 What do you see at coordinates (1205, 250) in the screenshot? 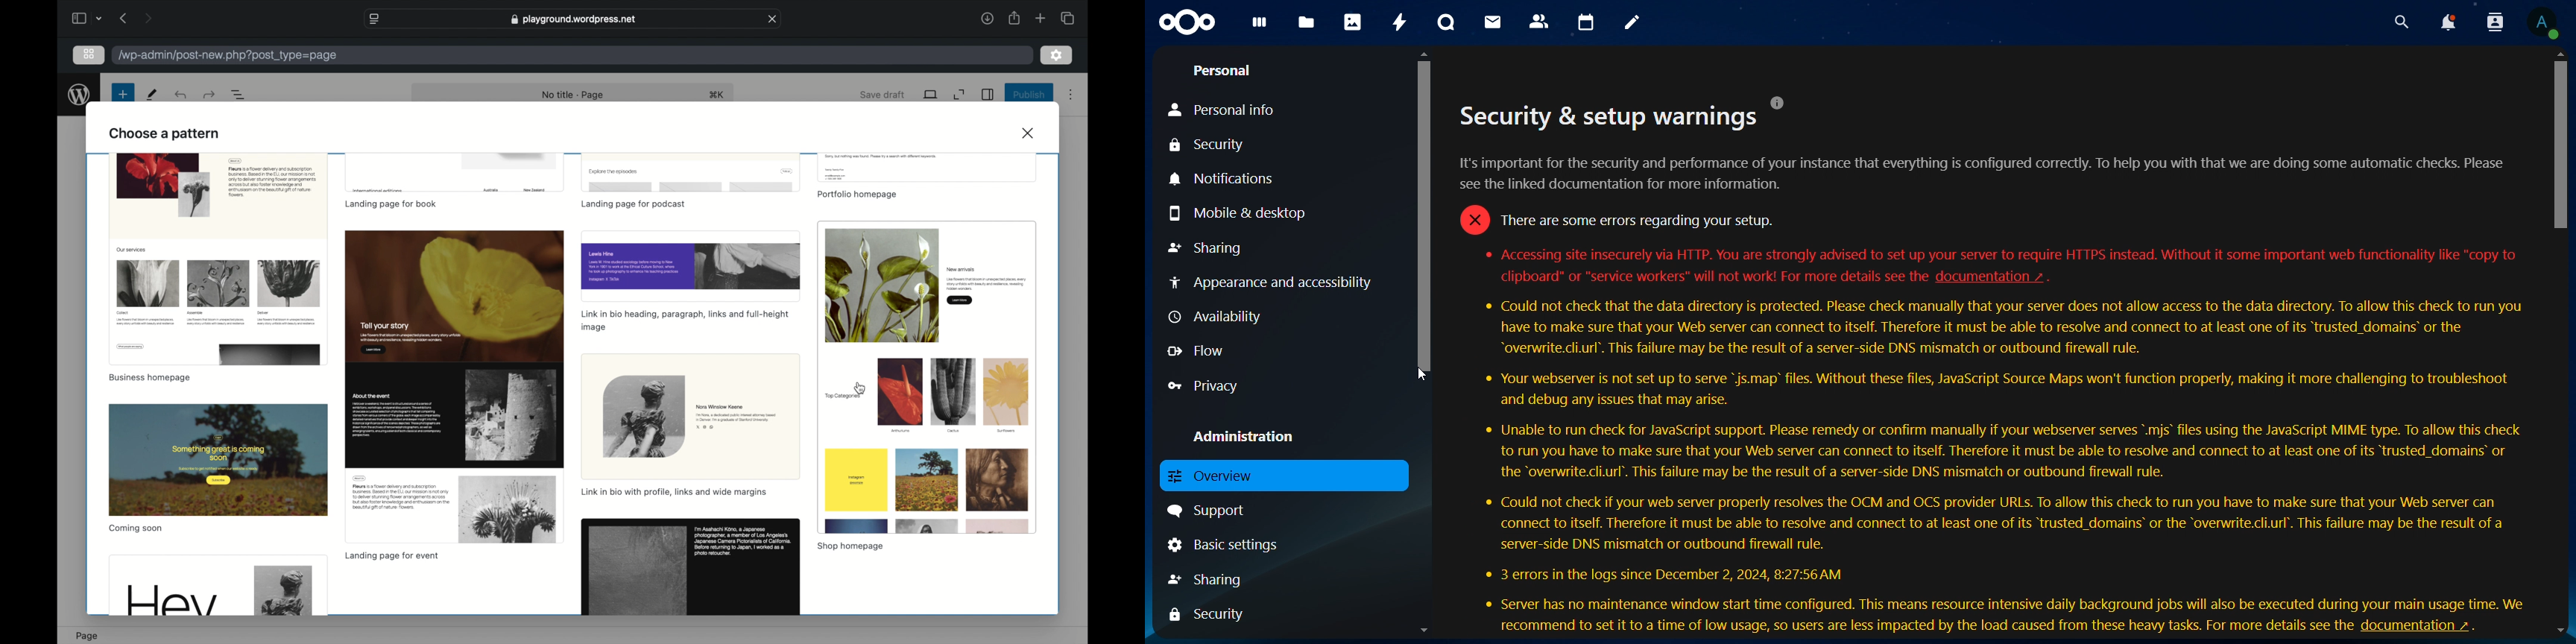
I see `sharing` at bounding box center [1205, 250].